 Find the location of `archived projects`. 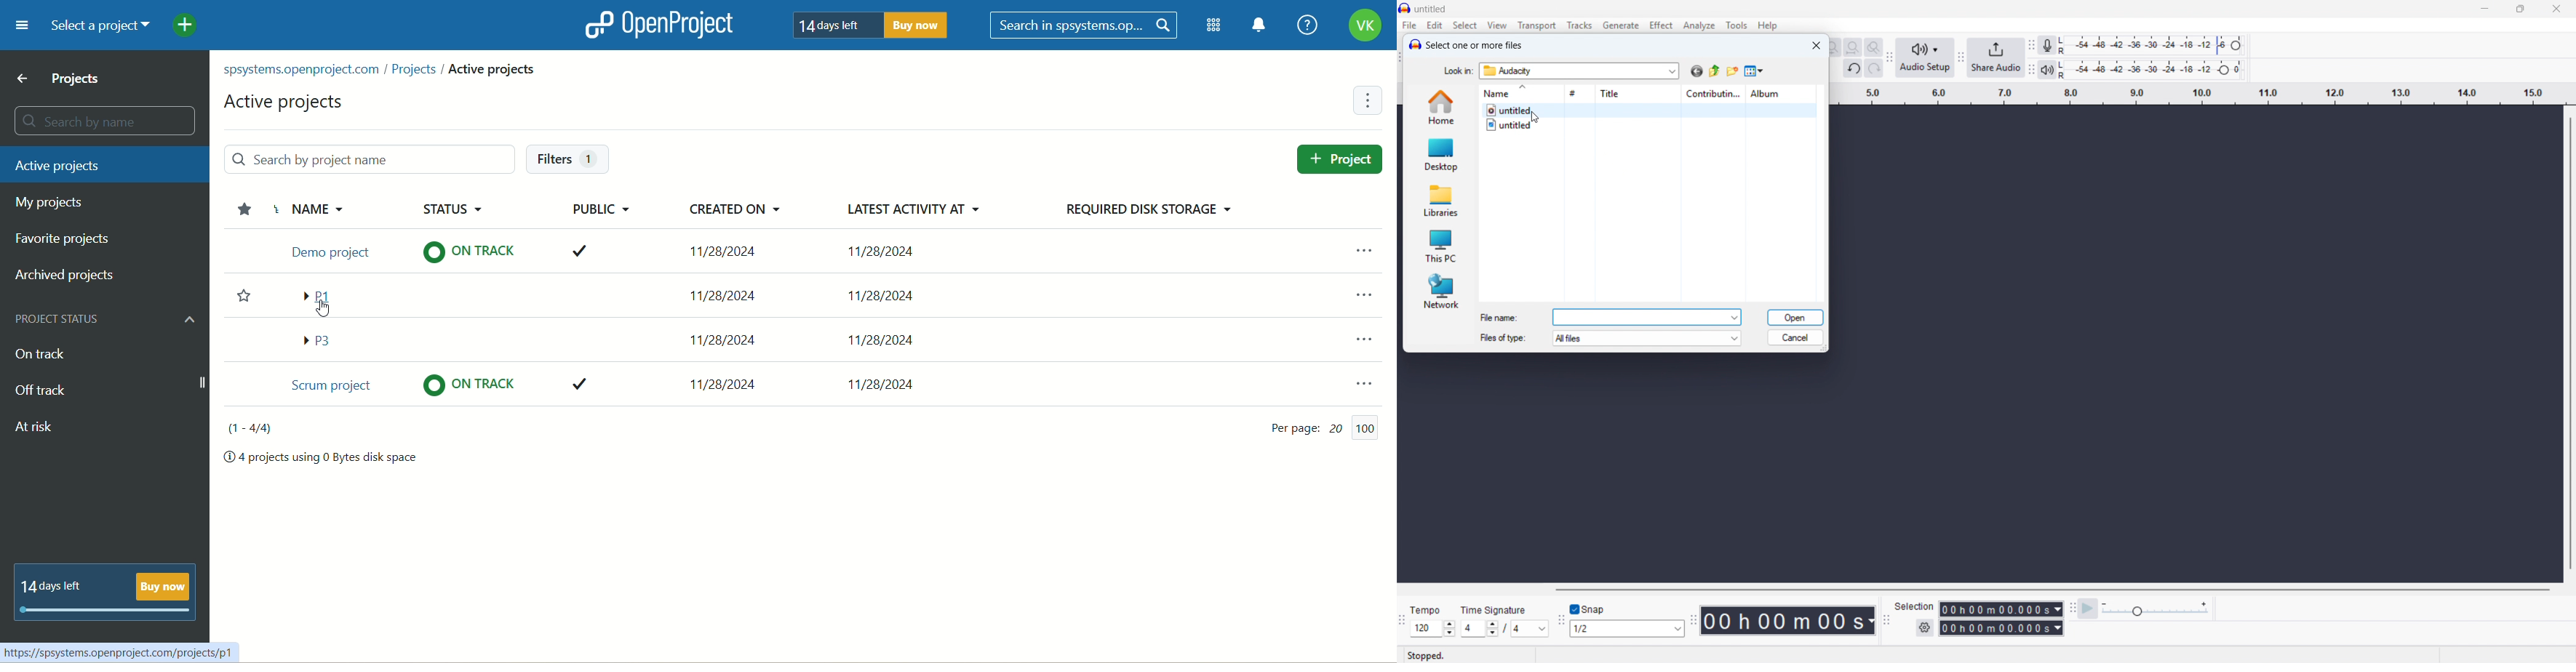

archived projects is located at coordinates (66, 276).